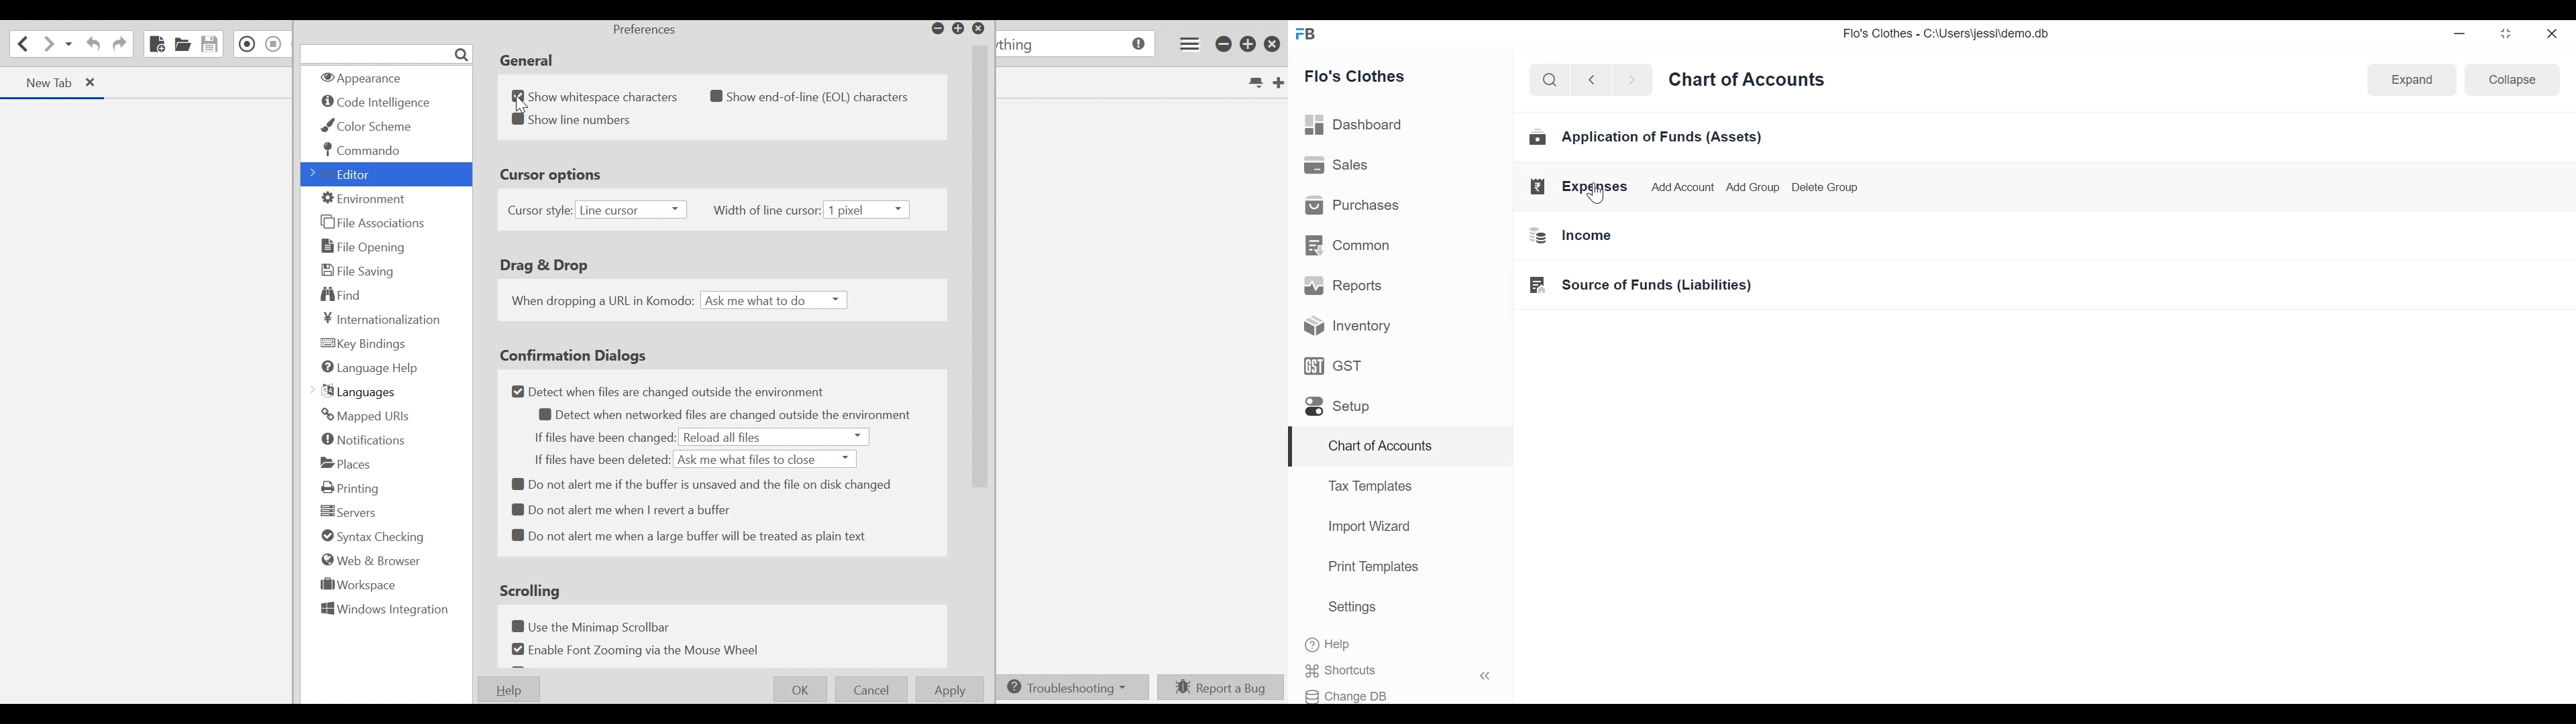  What do you see at coordinates (356, 392) in the screenshot?
I see `Languages` at bounding box center [356, 392].